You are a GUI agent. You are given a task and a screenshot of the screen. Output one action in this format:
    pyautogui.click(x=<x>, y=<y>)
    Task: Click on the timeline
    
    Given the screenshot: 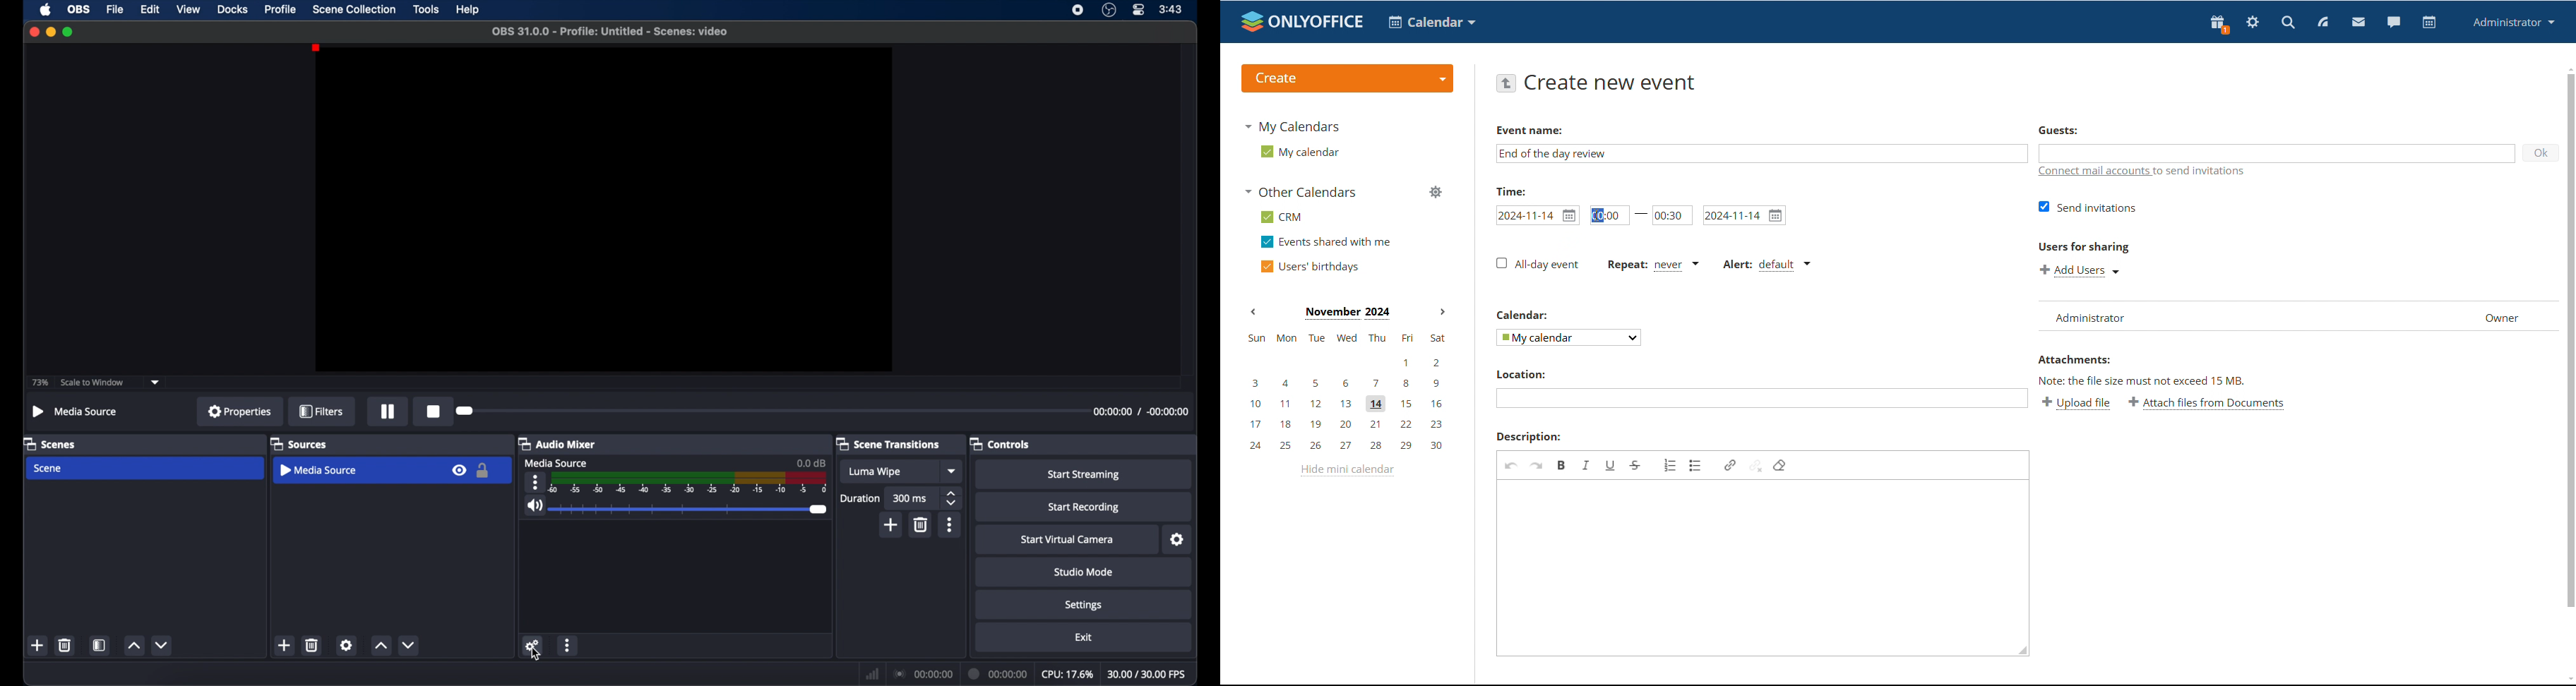 What is the action you would take?
    pyautogui.click(x=690, y=484)
    